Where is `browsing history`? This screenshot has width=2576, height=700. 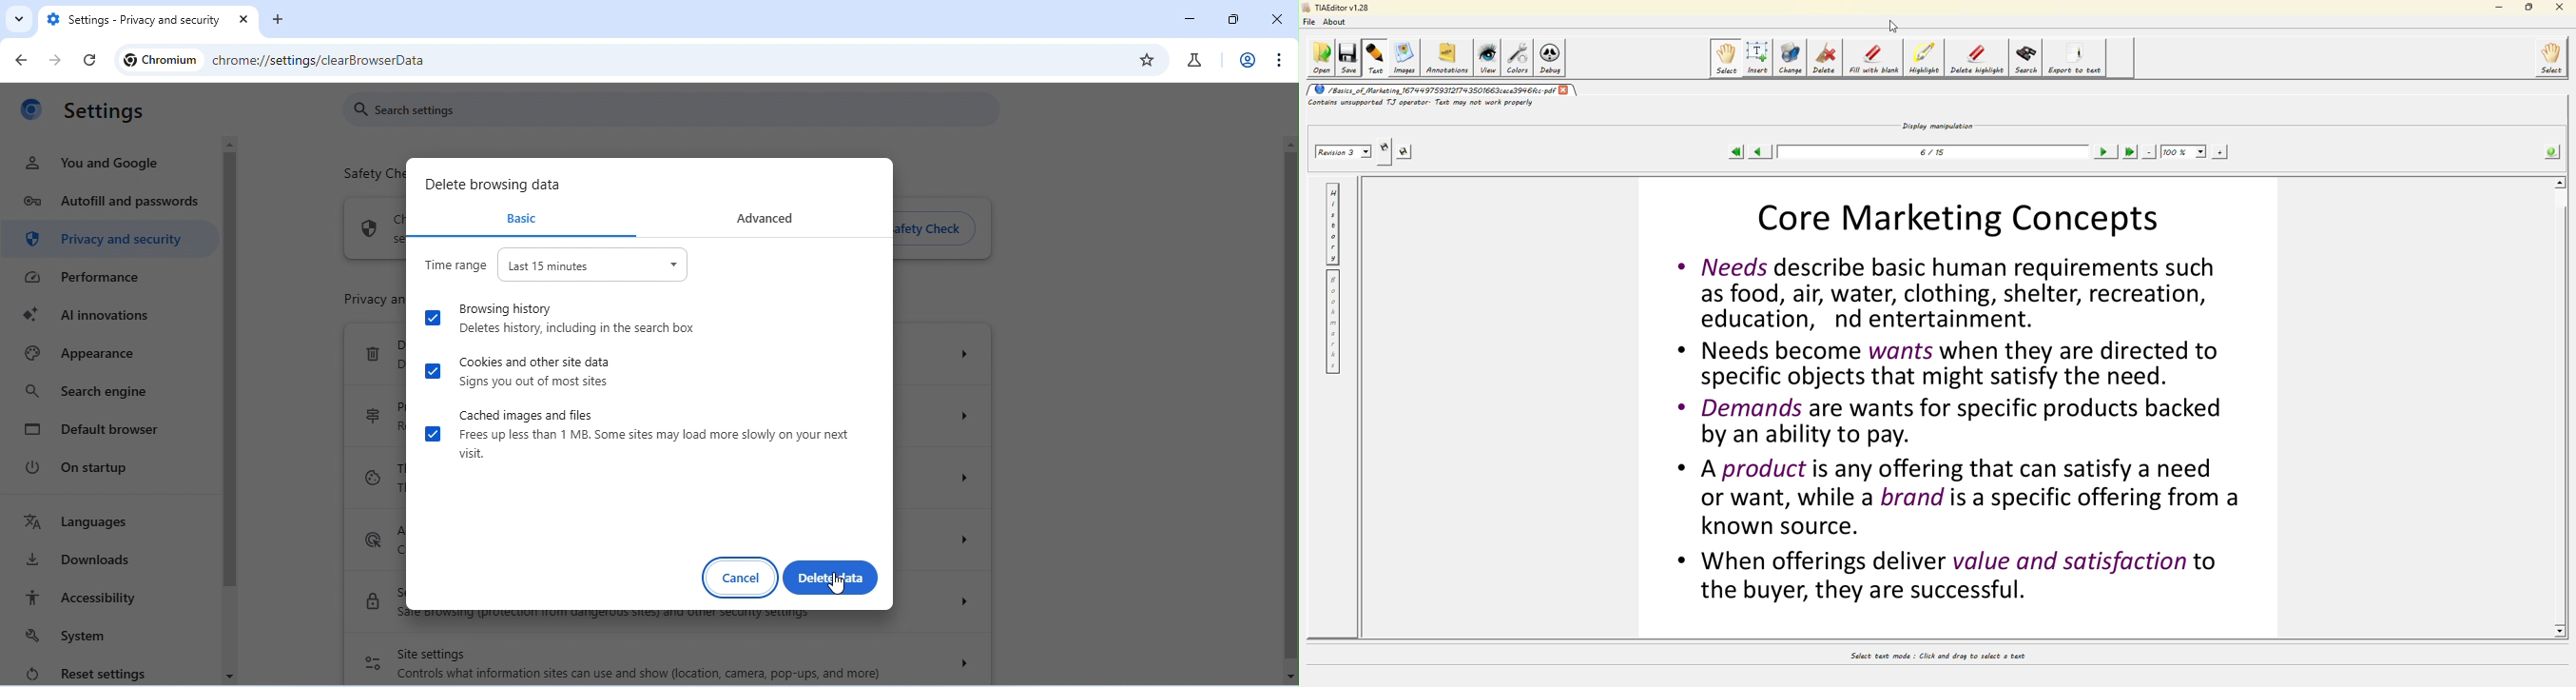 browsing history is located at coordinates (504, 307).